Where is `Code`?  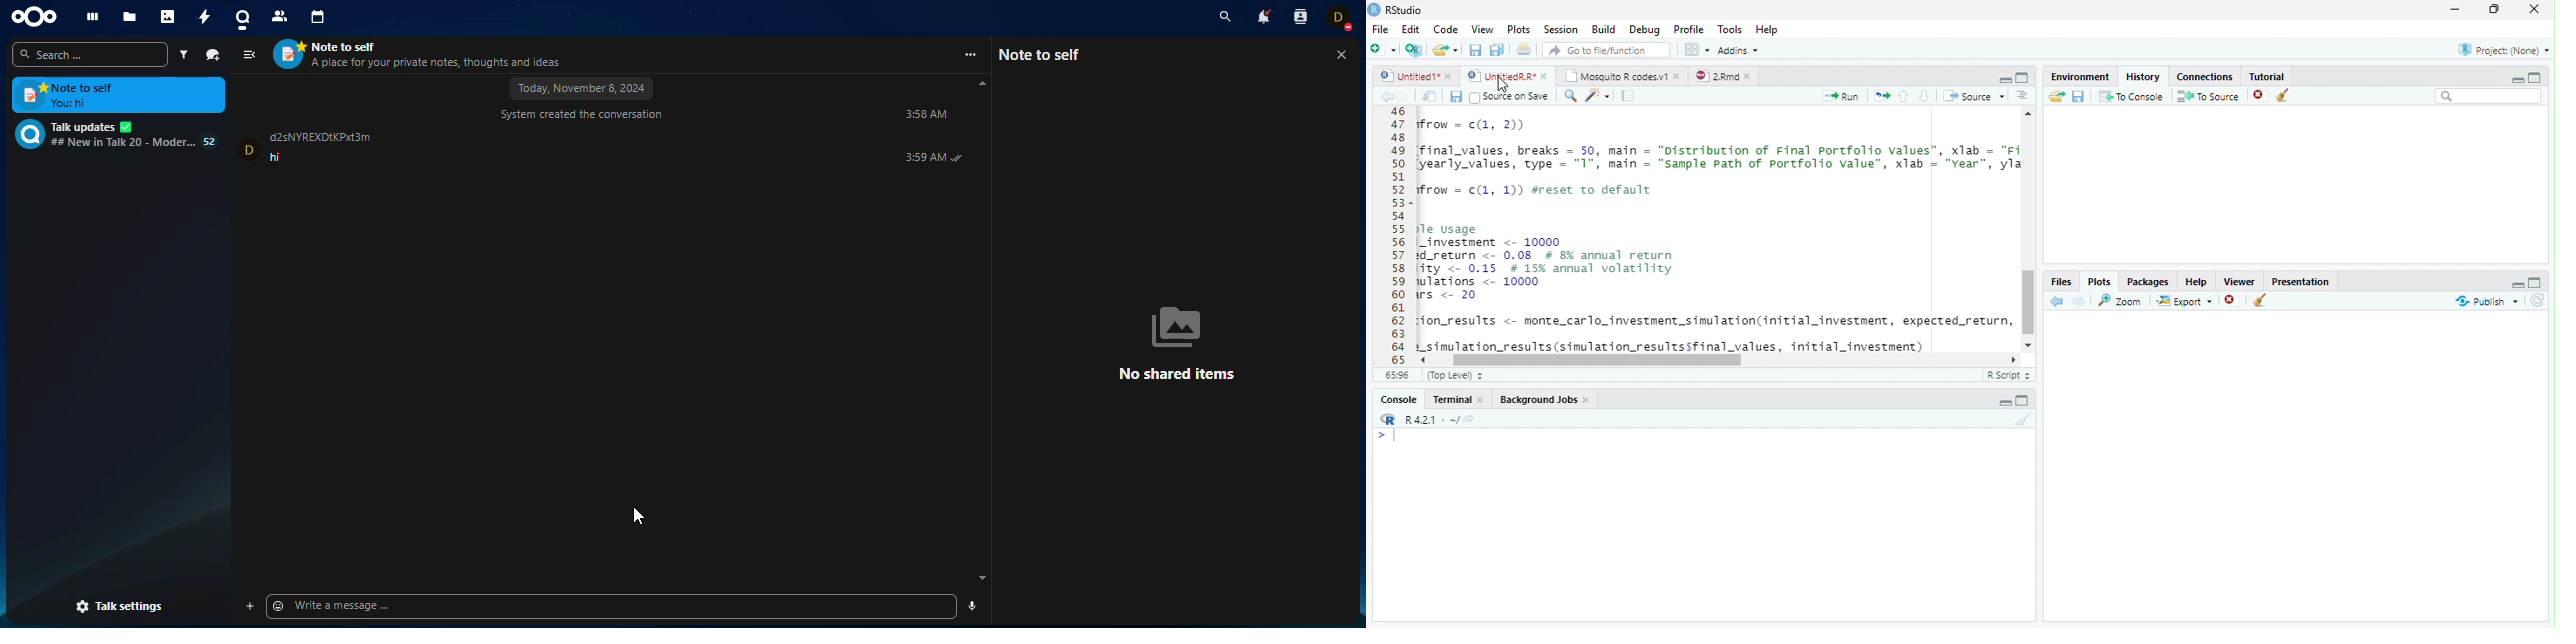
Code is located at coordinates (1717, 230).